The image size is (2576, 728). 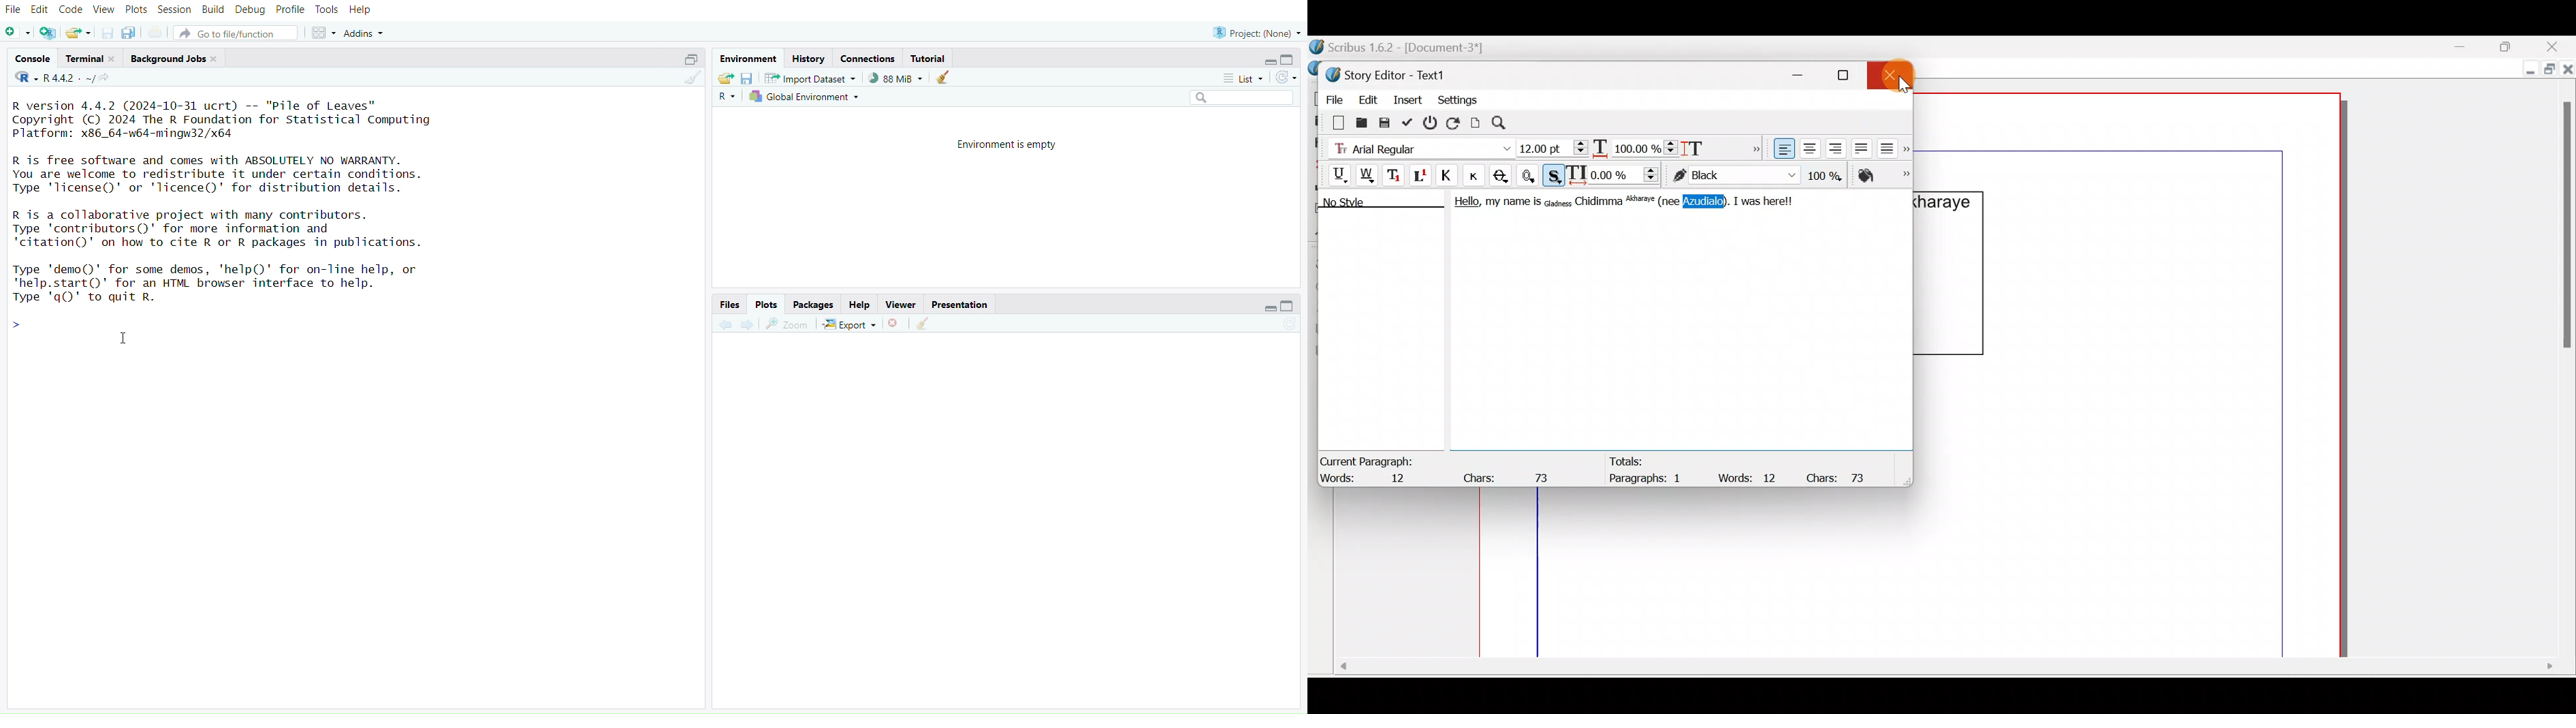 What do you see at coordinates (692, 80) in the screenshot?
I see `clear console` at bounding box center [692, 80].